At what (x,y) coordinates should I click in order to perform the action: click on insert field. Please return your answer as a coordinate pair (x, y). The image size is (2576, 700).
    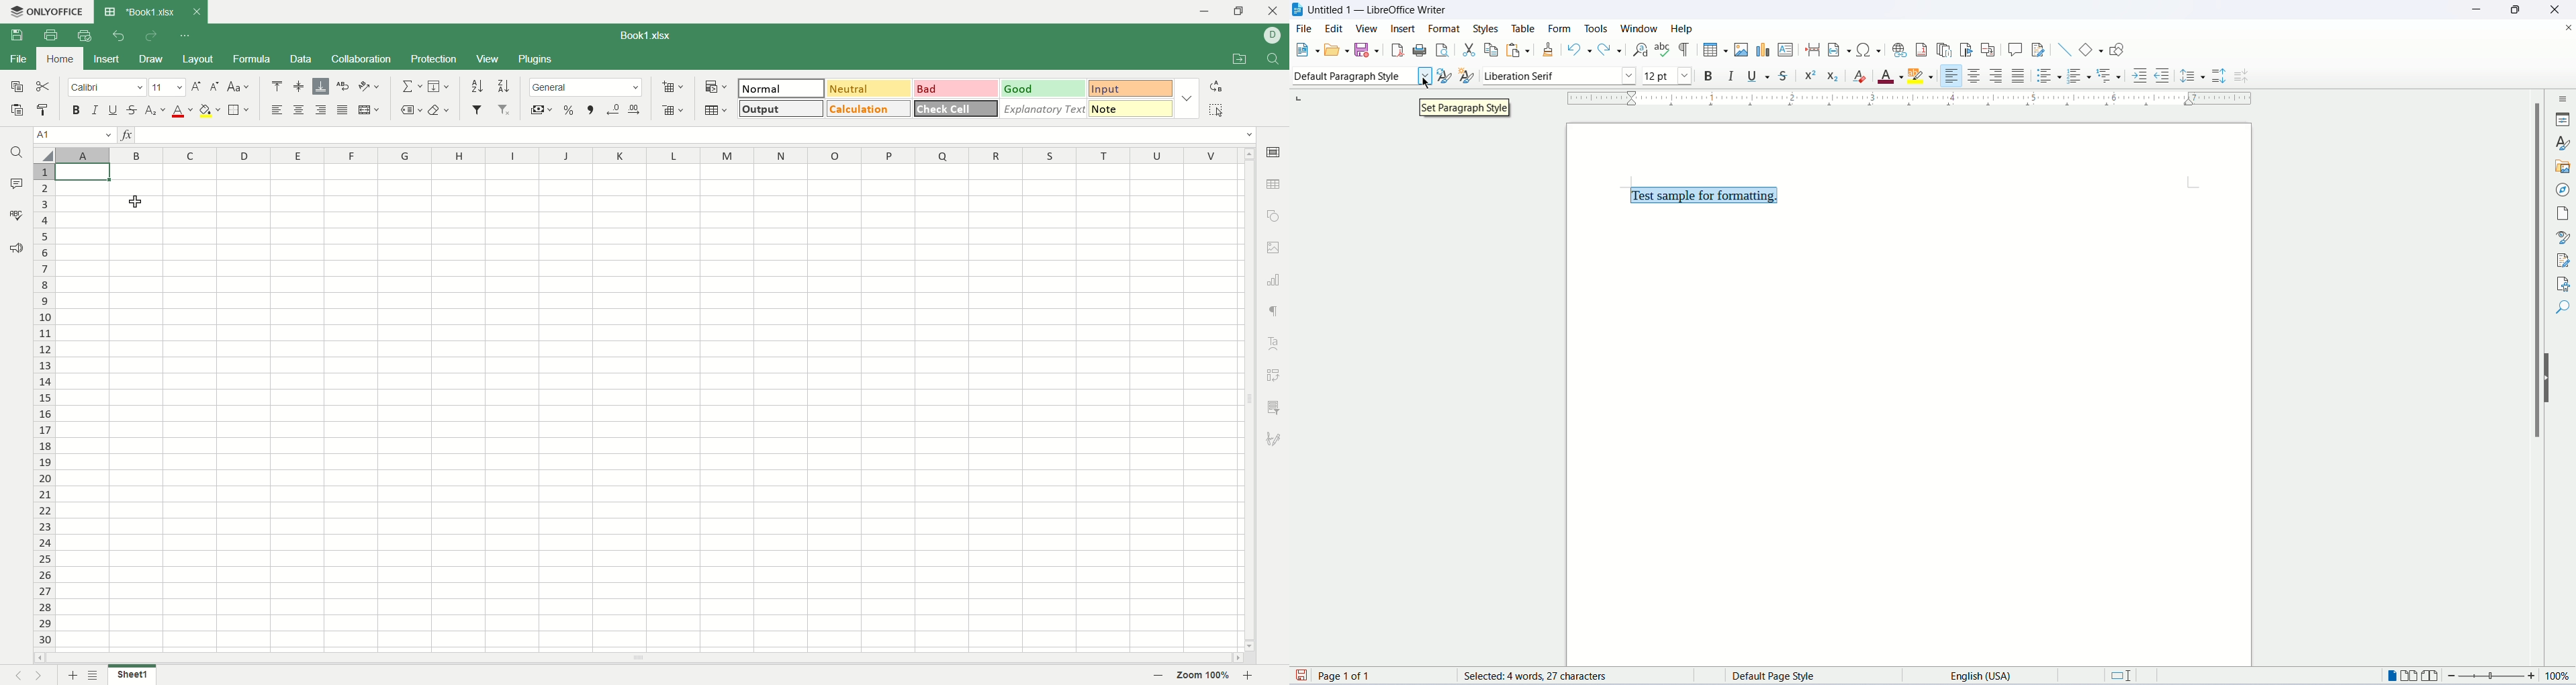
    Looking at the image, I should click on (1838, 49).